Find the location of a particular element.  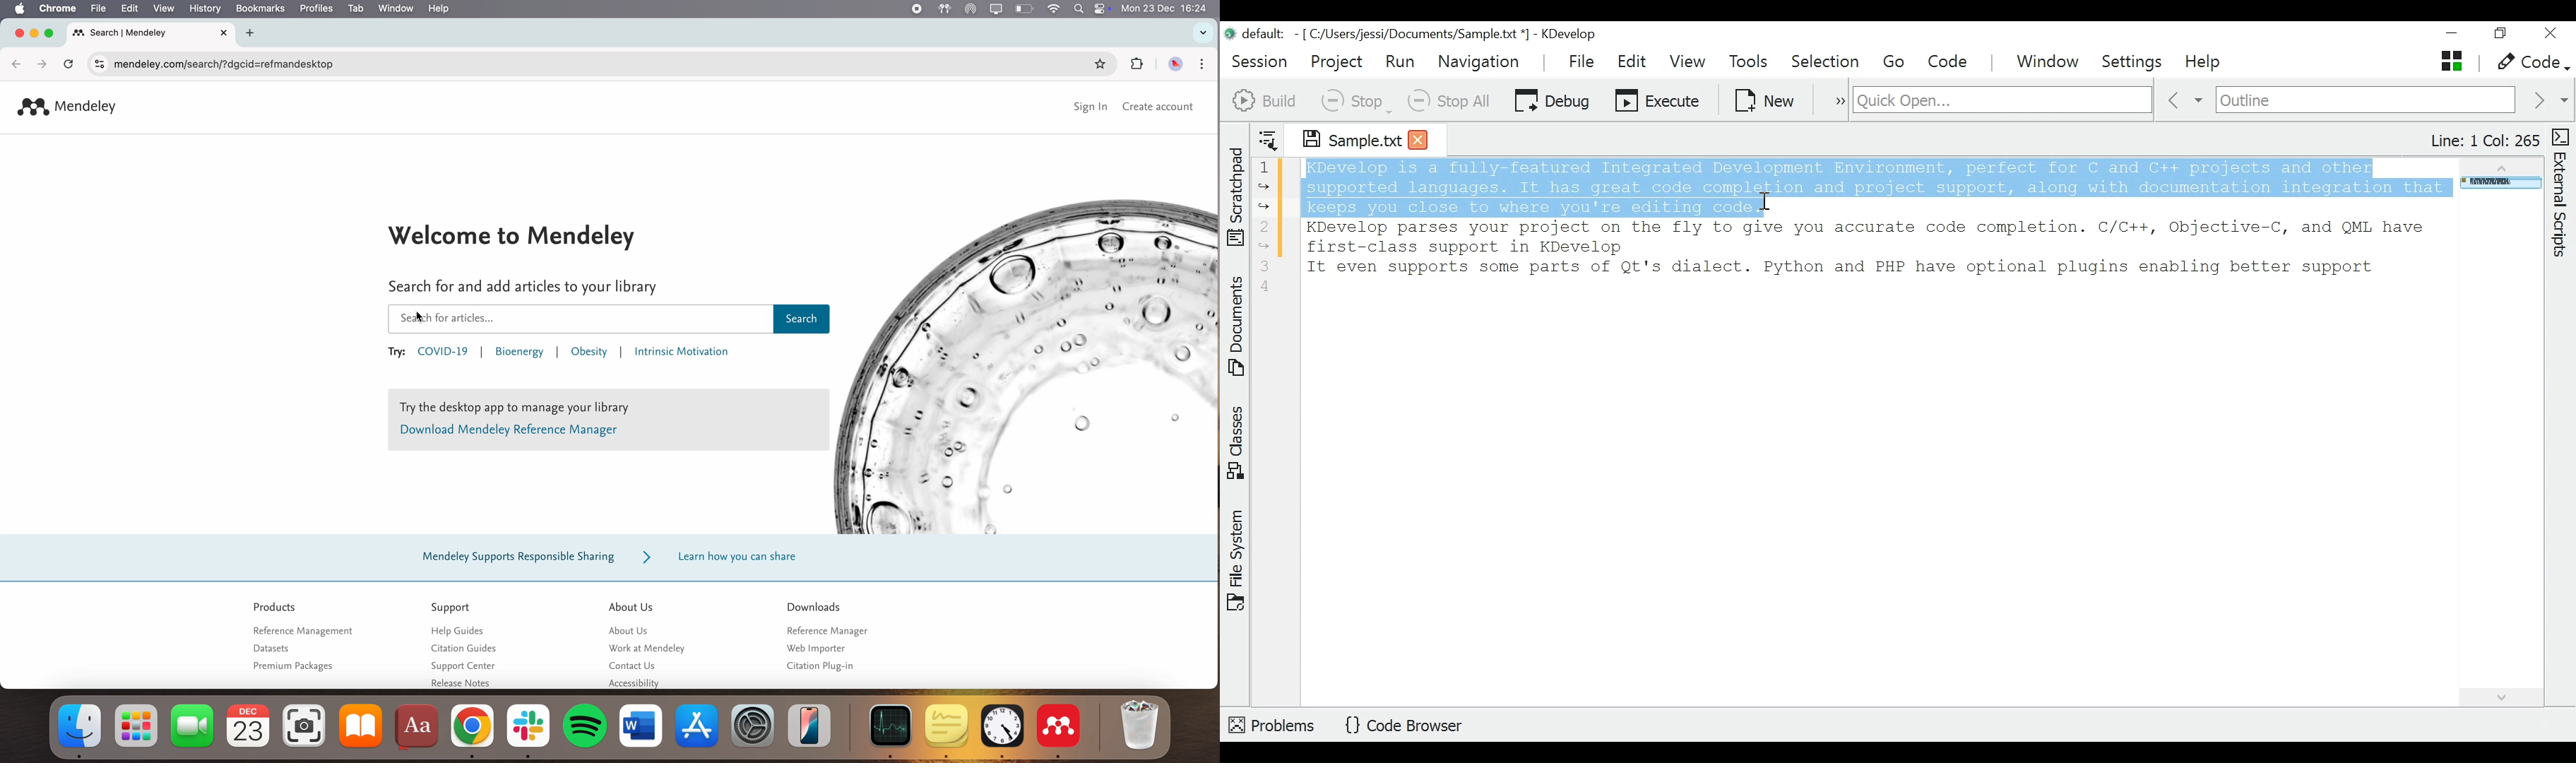

sign in is located at coordinates (1093, 108).